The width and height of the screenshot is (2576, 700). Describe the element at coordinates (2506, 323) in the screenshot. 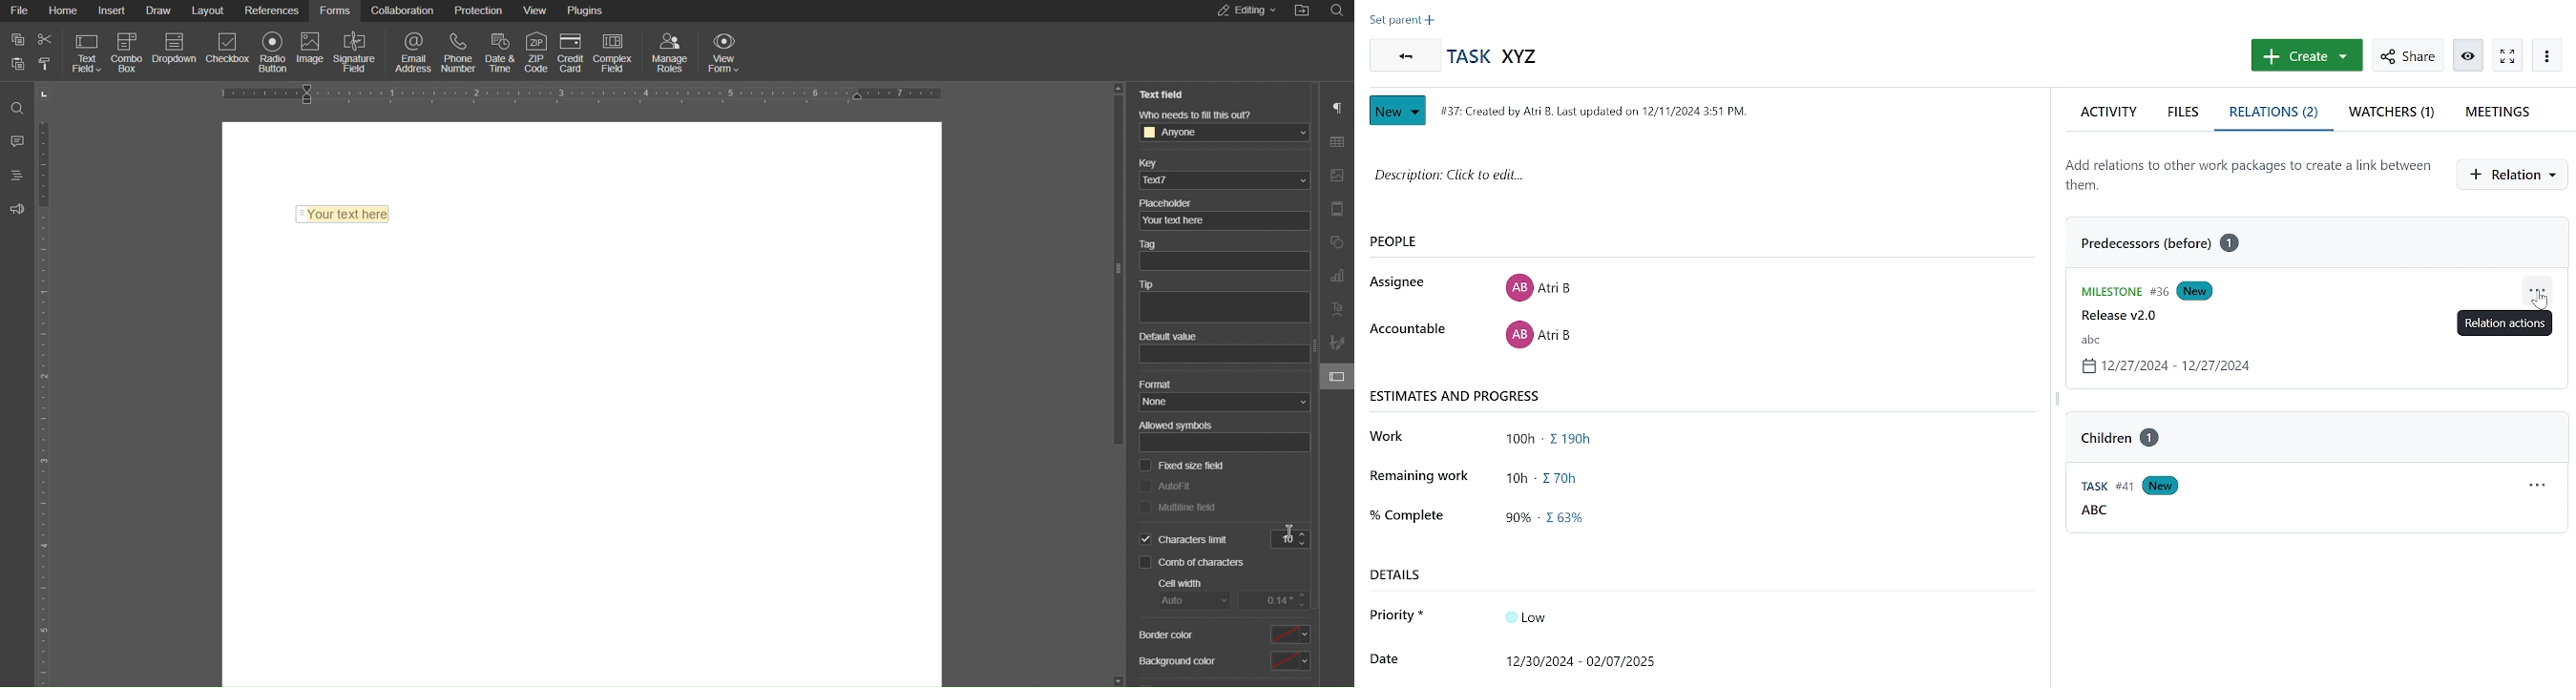

I see `relation actions` at that location.